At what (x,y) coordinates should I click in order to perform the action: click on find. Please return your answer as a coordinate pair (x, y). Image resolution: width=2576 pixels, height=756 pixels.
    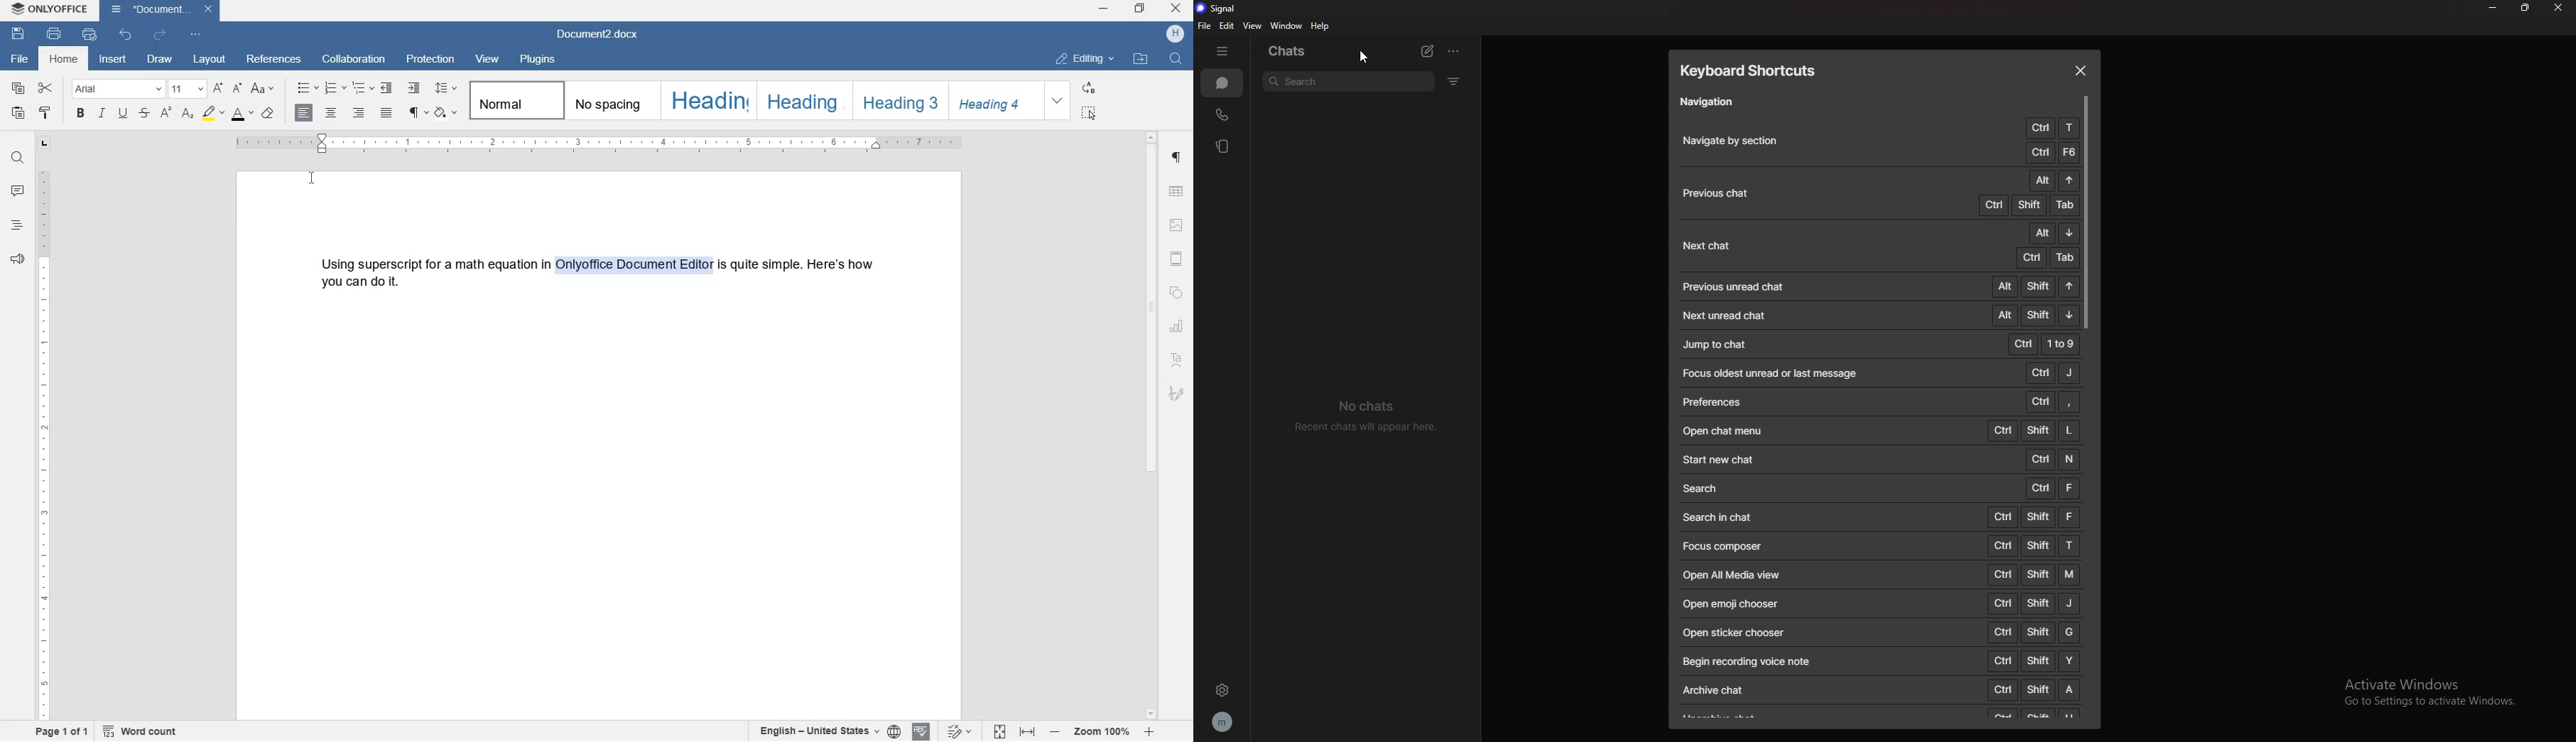
    Looking at the image, I should click on (17, 155).